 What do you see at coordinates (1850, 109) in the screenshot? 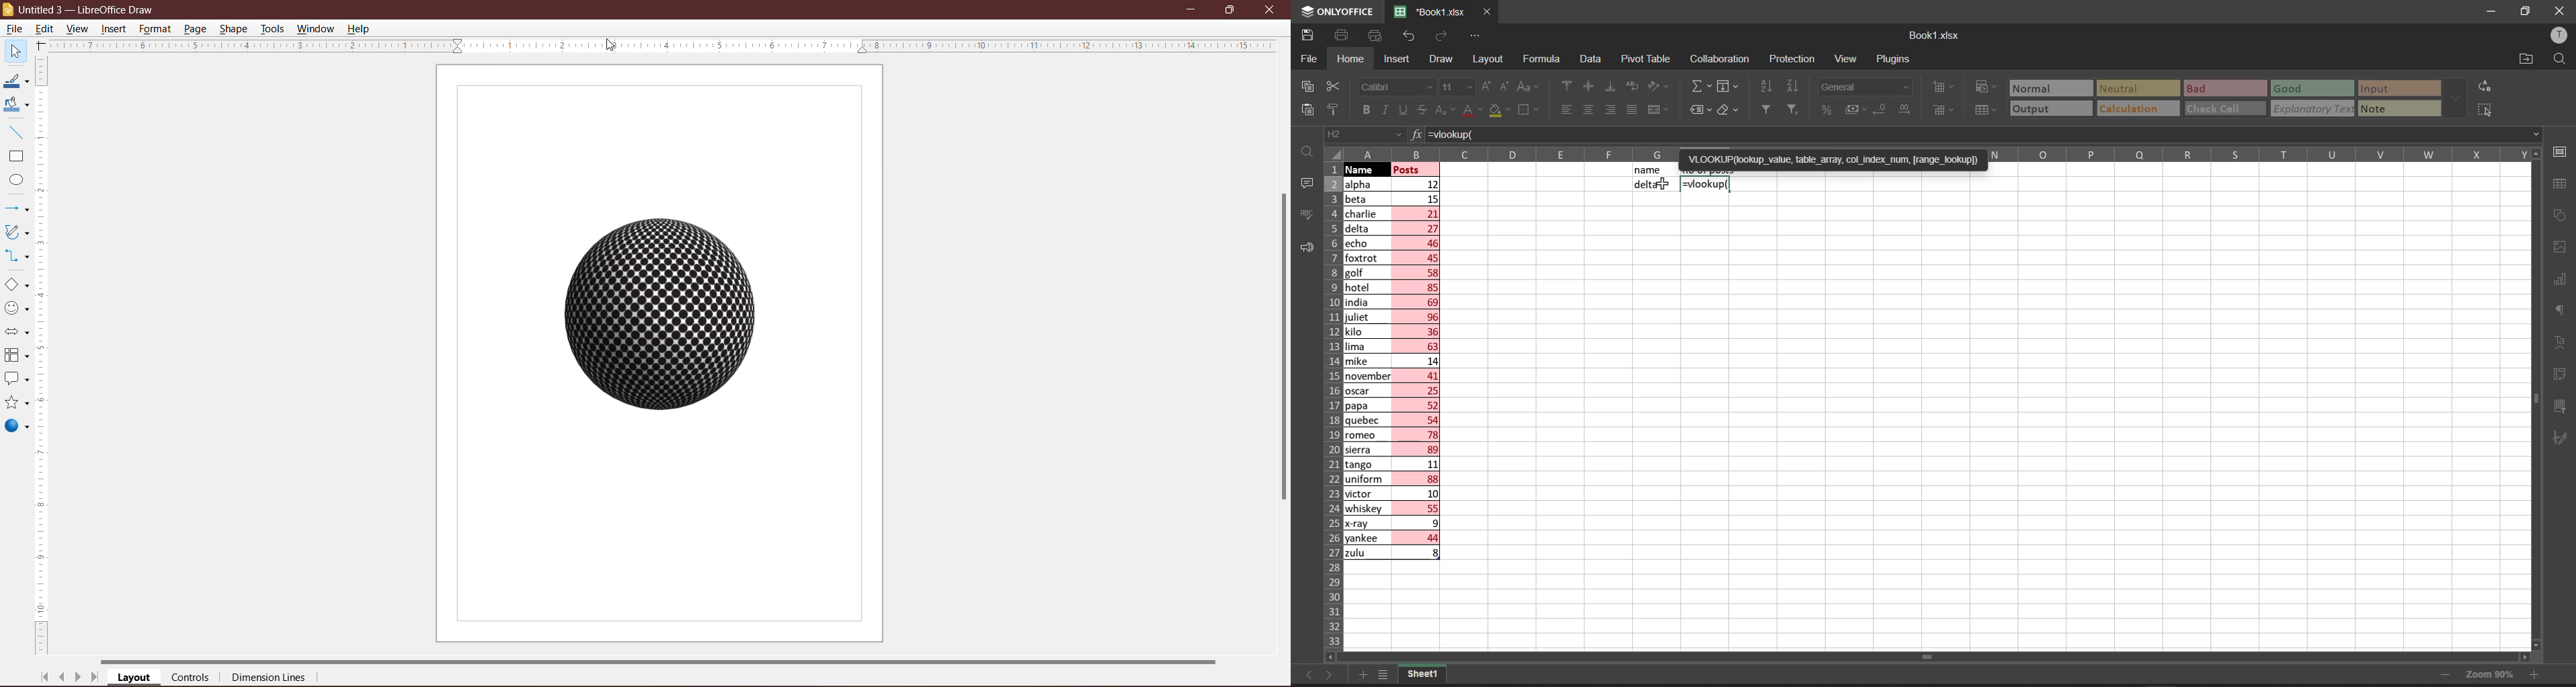
I see `accounting style` at bounding box center [1850, 109].